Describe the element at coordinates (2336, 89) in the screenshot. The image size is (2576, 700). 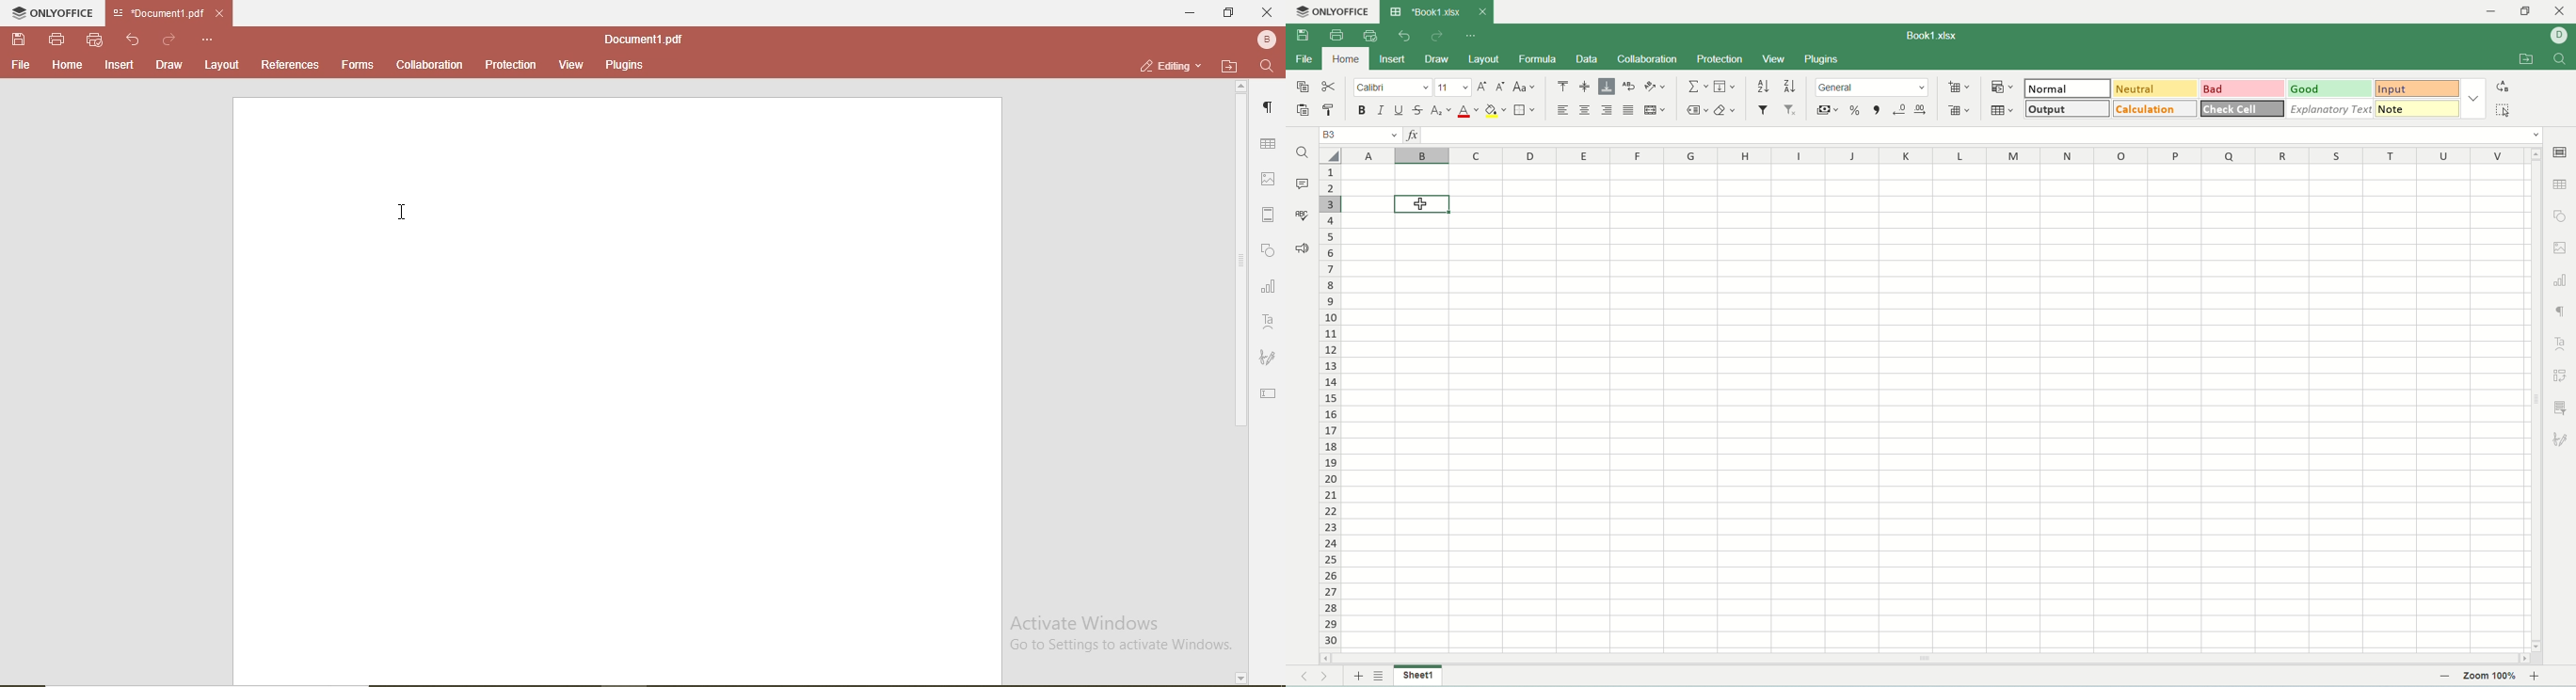
I see `good` at that location.